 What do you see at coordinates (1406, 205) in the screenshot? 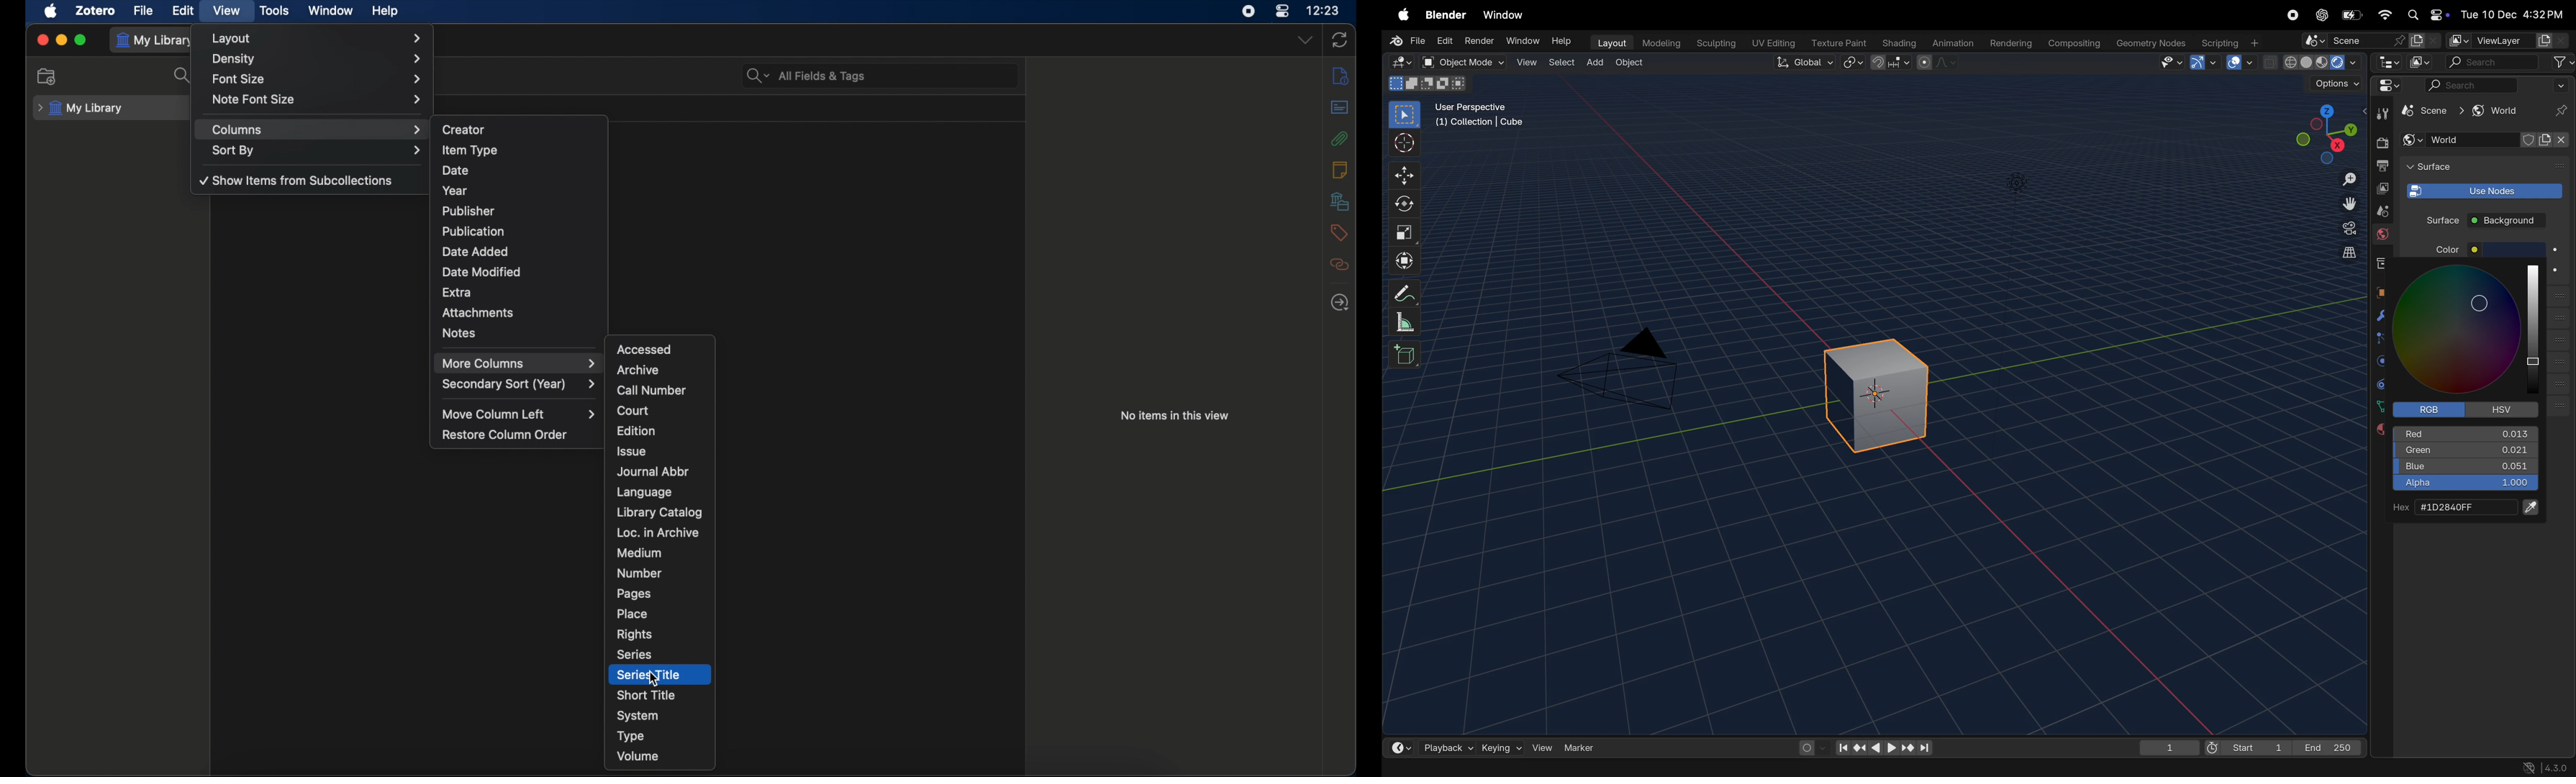
I see `transform` at bounding box center [1406, 205].